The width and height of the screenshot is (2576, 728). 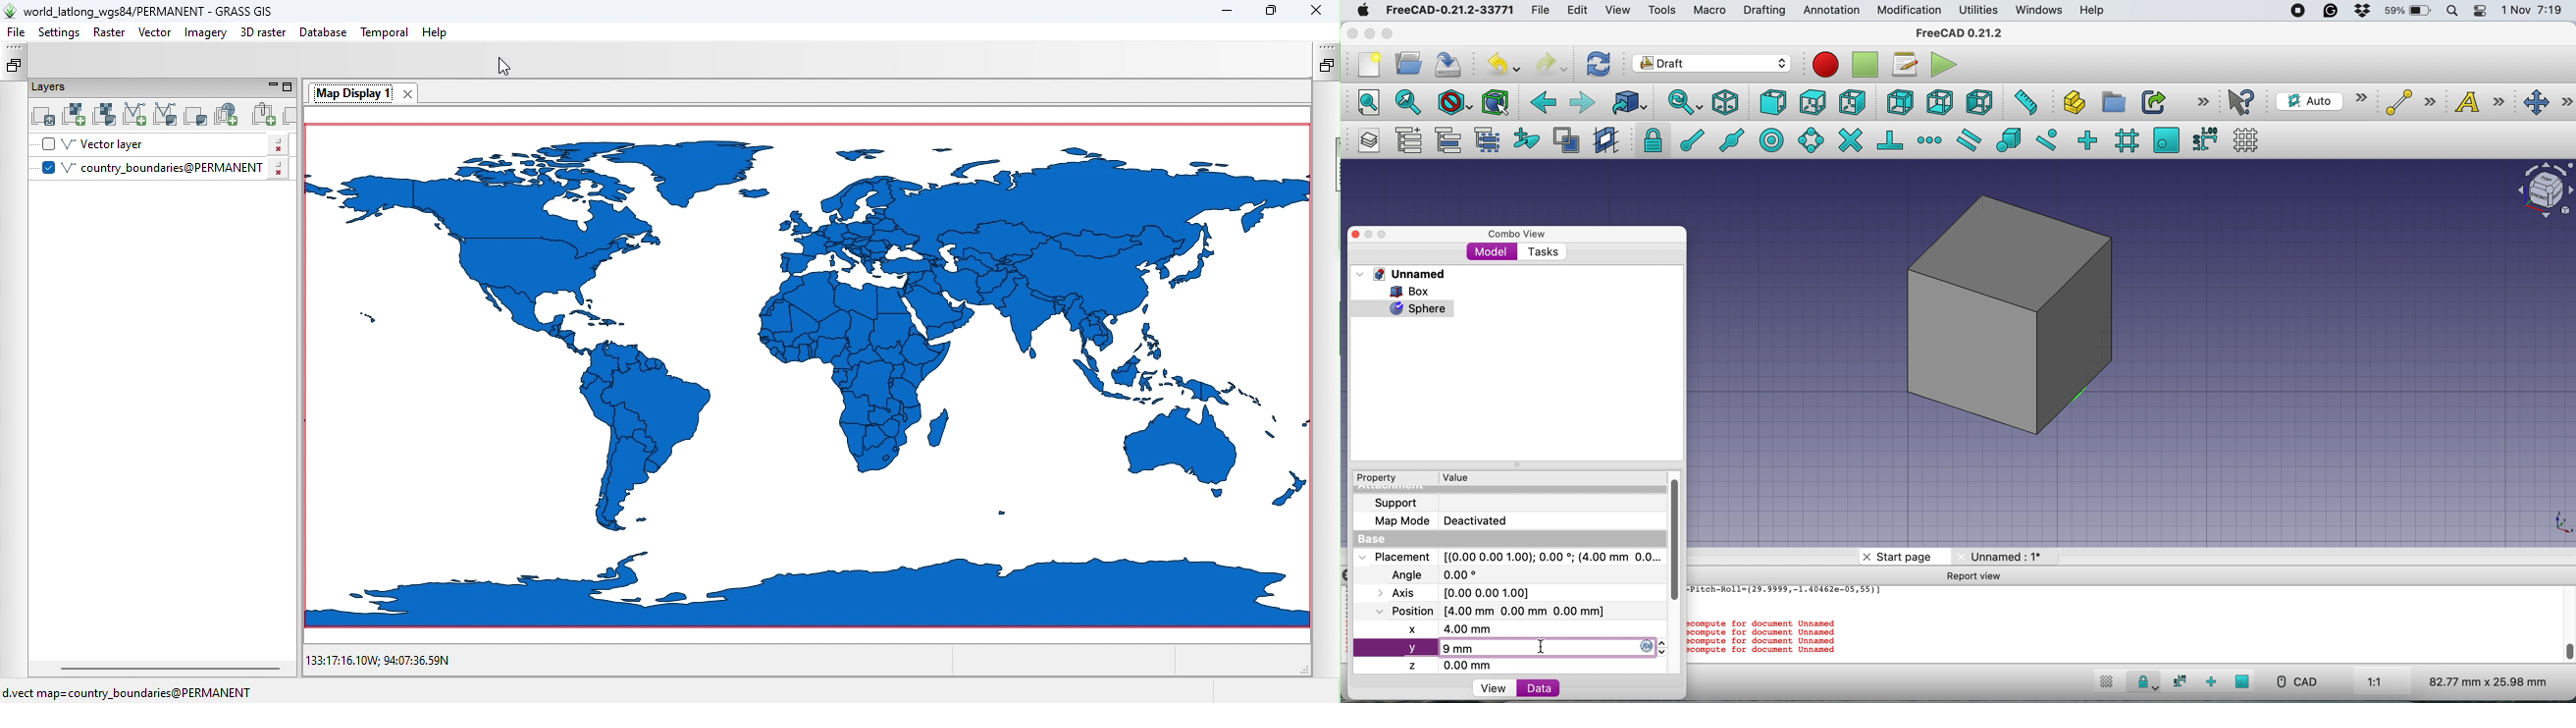 What do you see at coordinates (2331, 11) in the screenshot?
I see `grammarly` at bounding box center [2331, 11].